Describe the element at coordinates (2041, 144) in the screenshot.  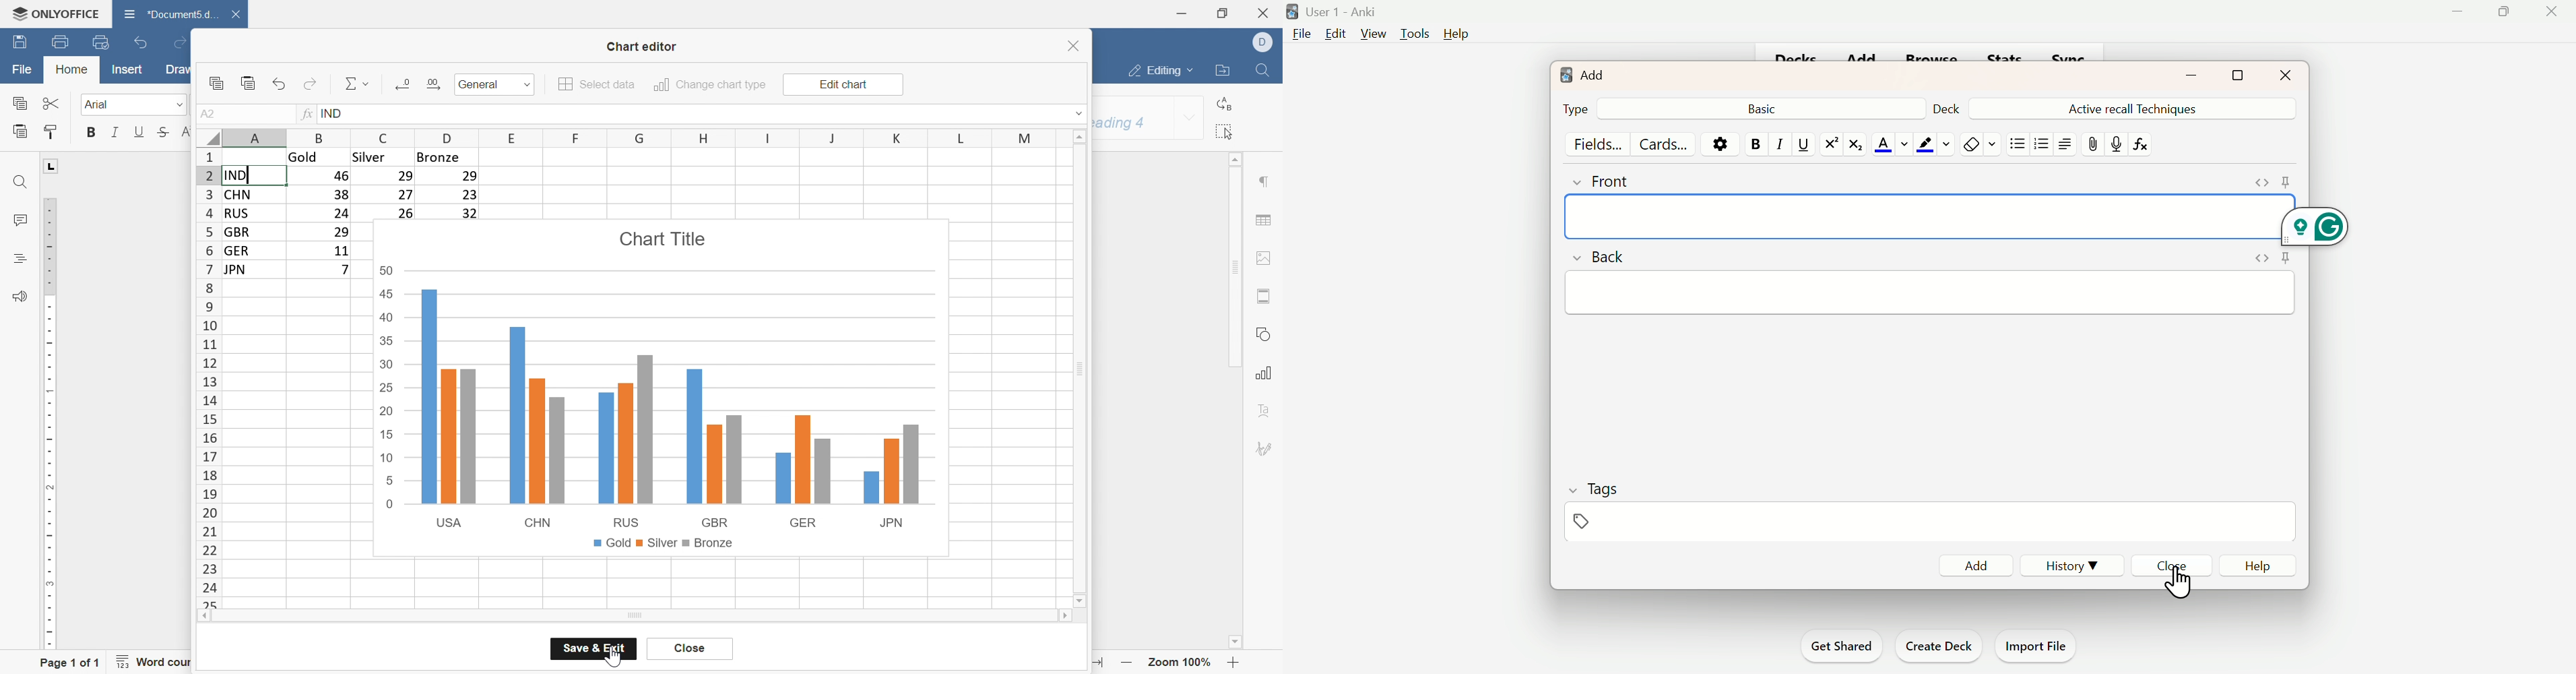
I see `Organised List` at that location.